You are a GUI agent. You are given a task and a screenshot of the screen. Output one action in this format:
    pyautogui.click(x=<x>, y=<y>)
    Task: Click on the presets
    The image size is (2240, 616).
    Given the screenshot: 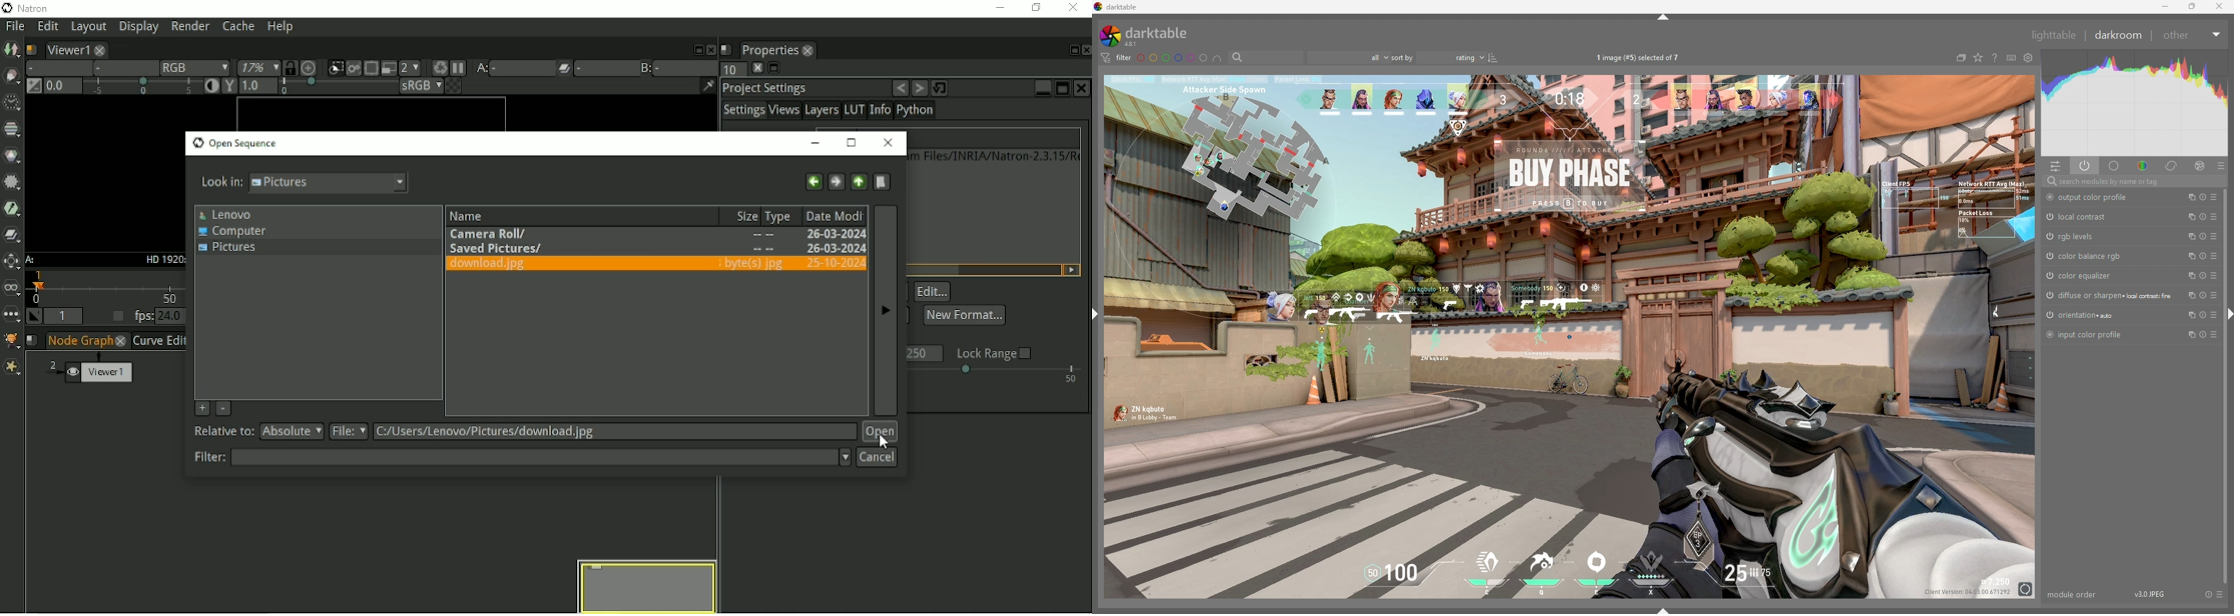 What is the action you would take?
    pyautogui.click(x=2214, y=295)
    